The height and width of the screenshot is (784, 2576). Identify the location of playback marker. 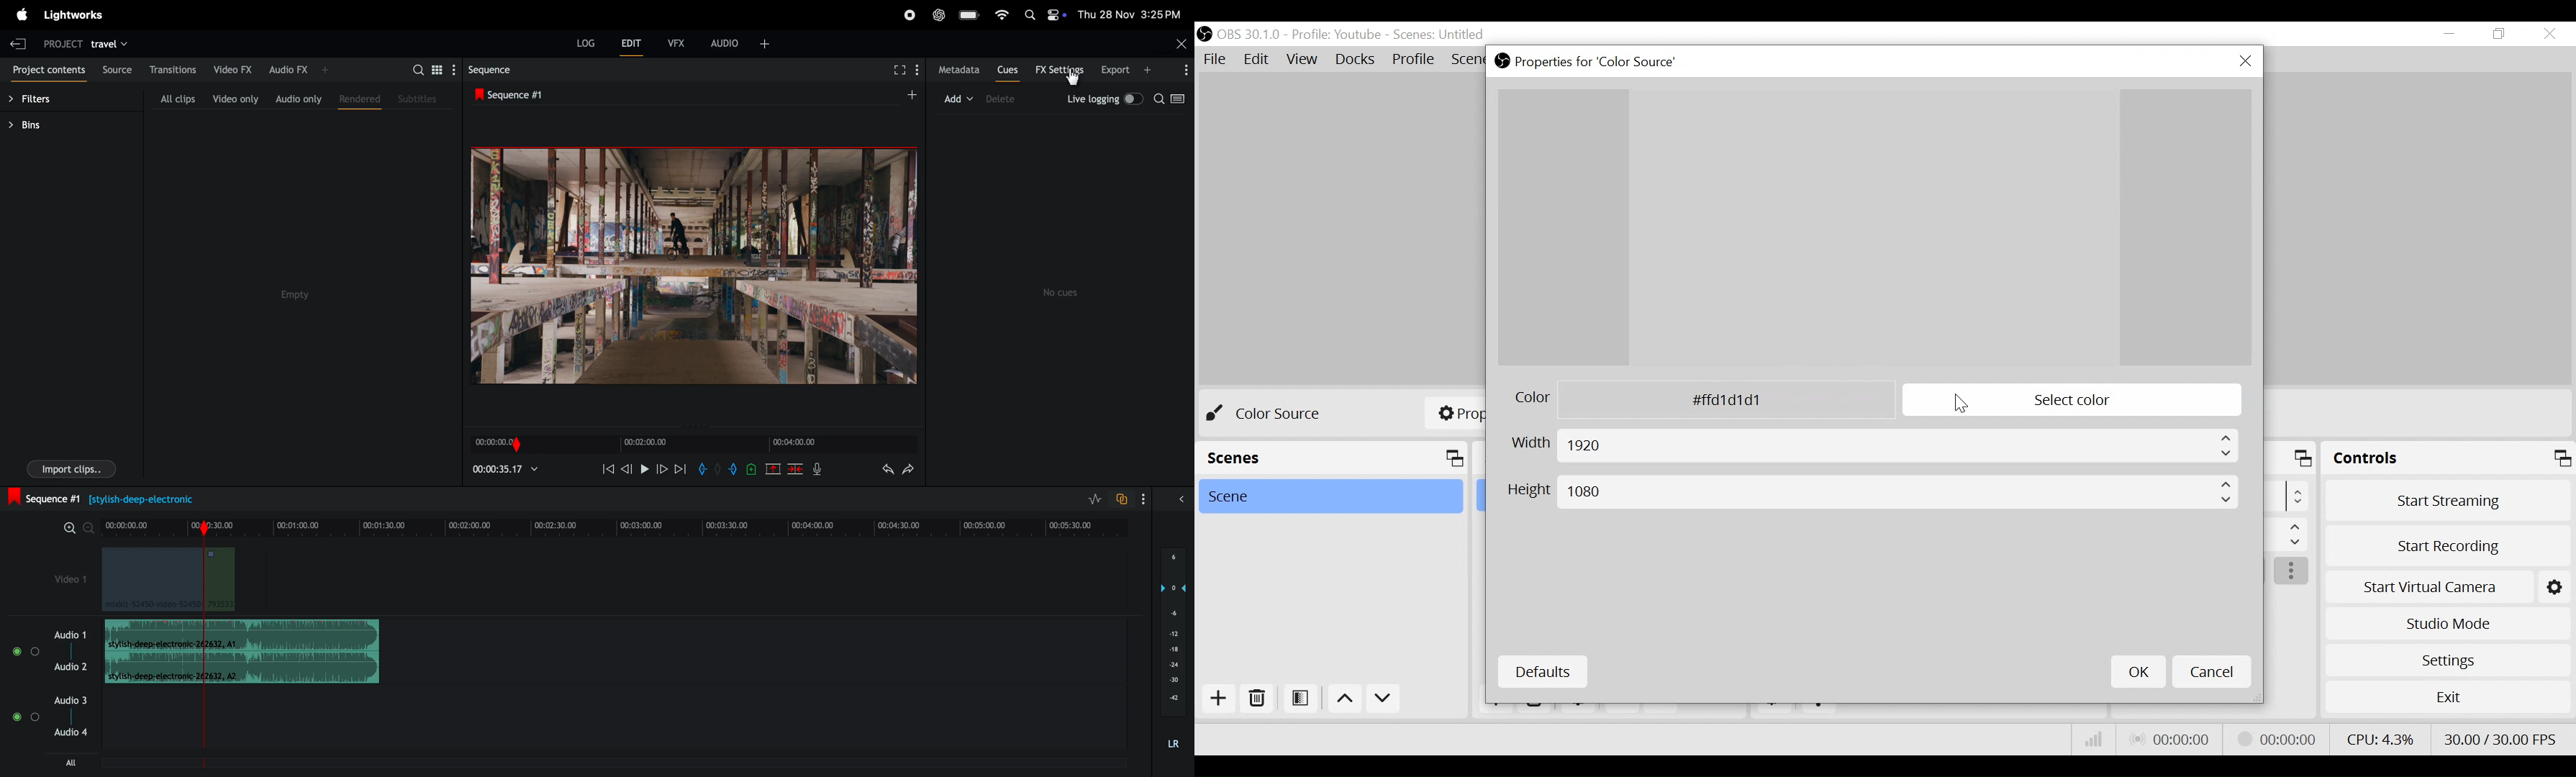
(200, 733).